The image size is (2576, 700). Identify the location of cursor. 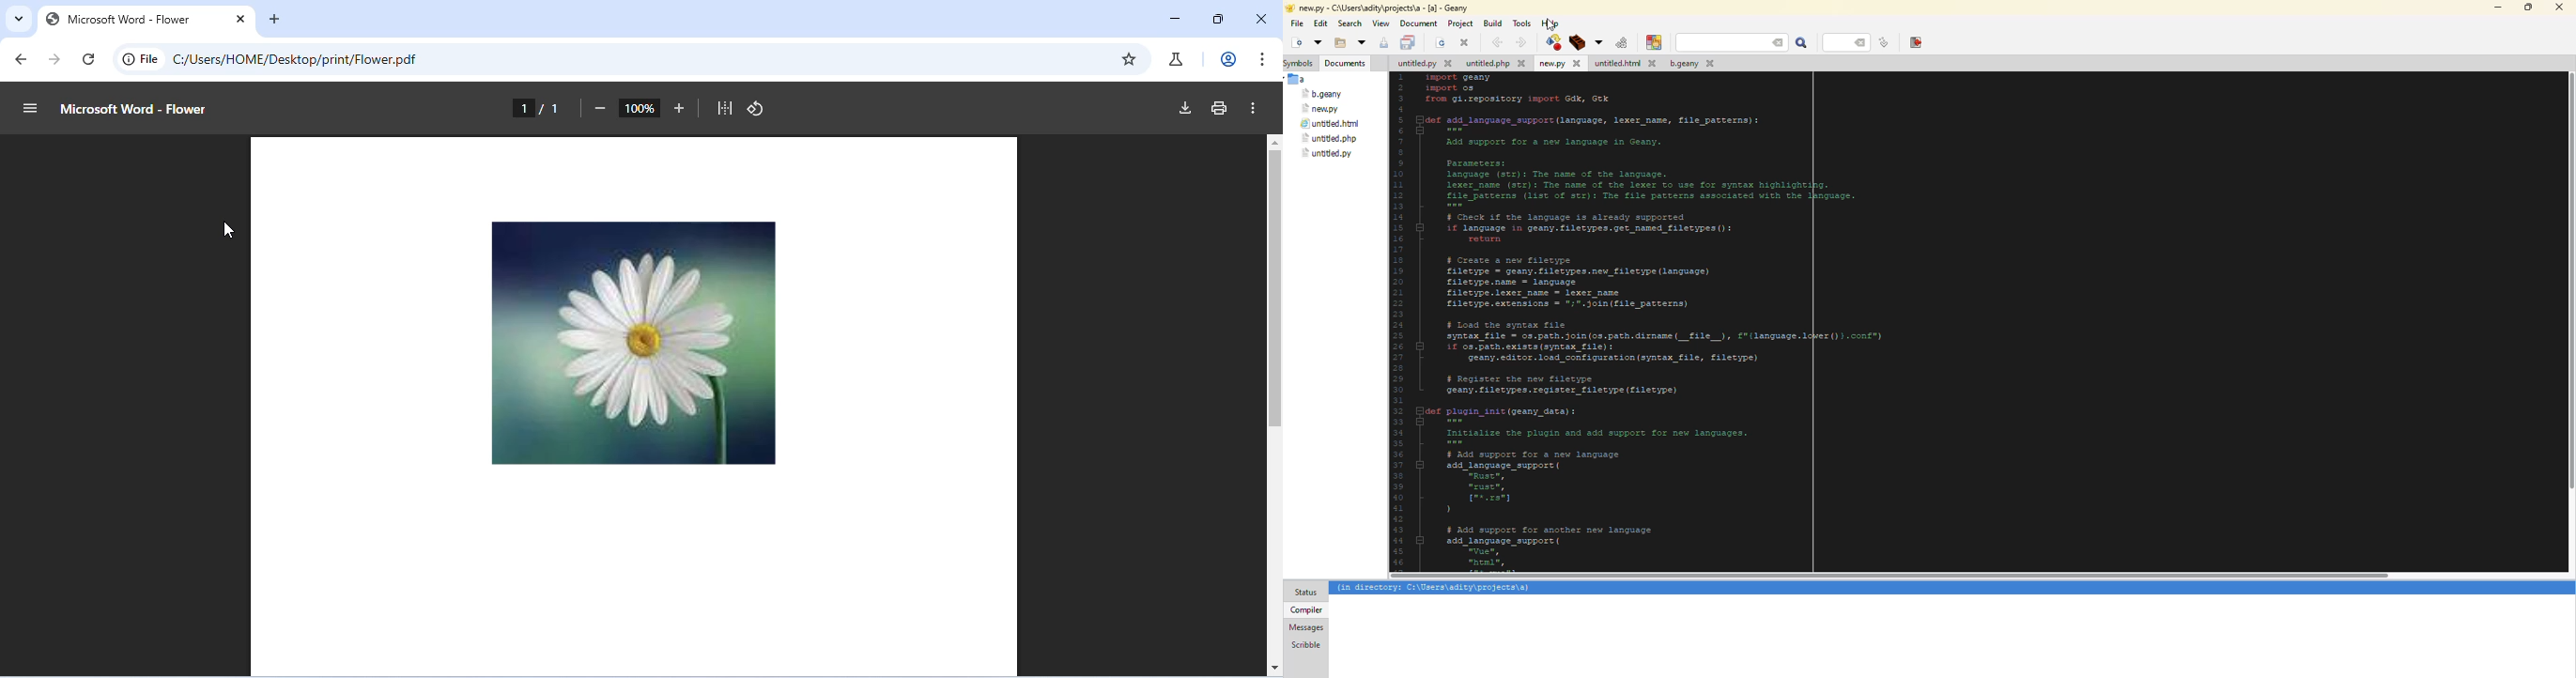
(224, 229).